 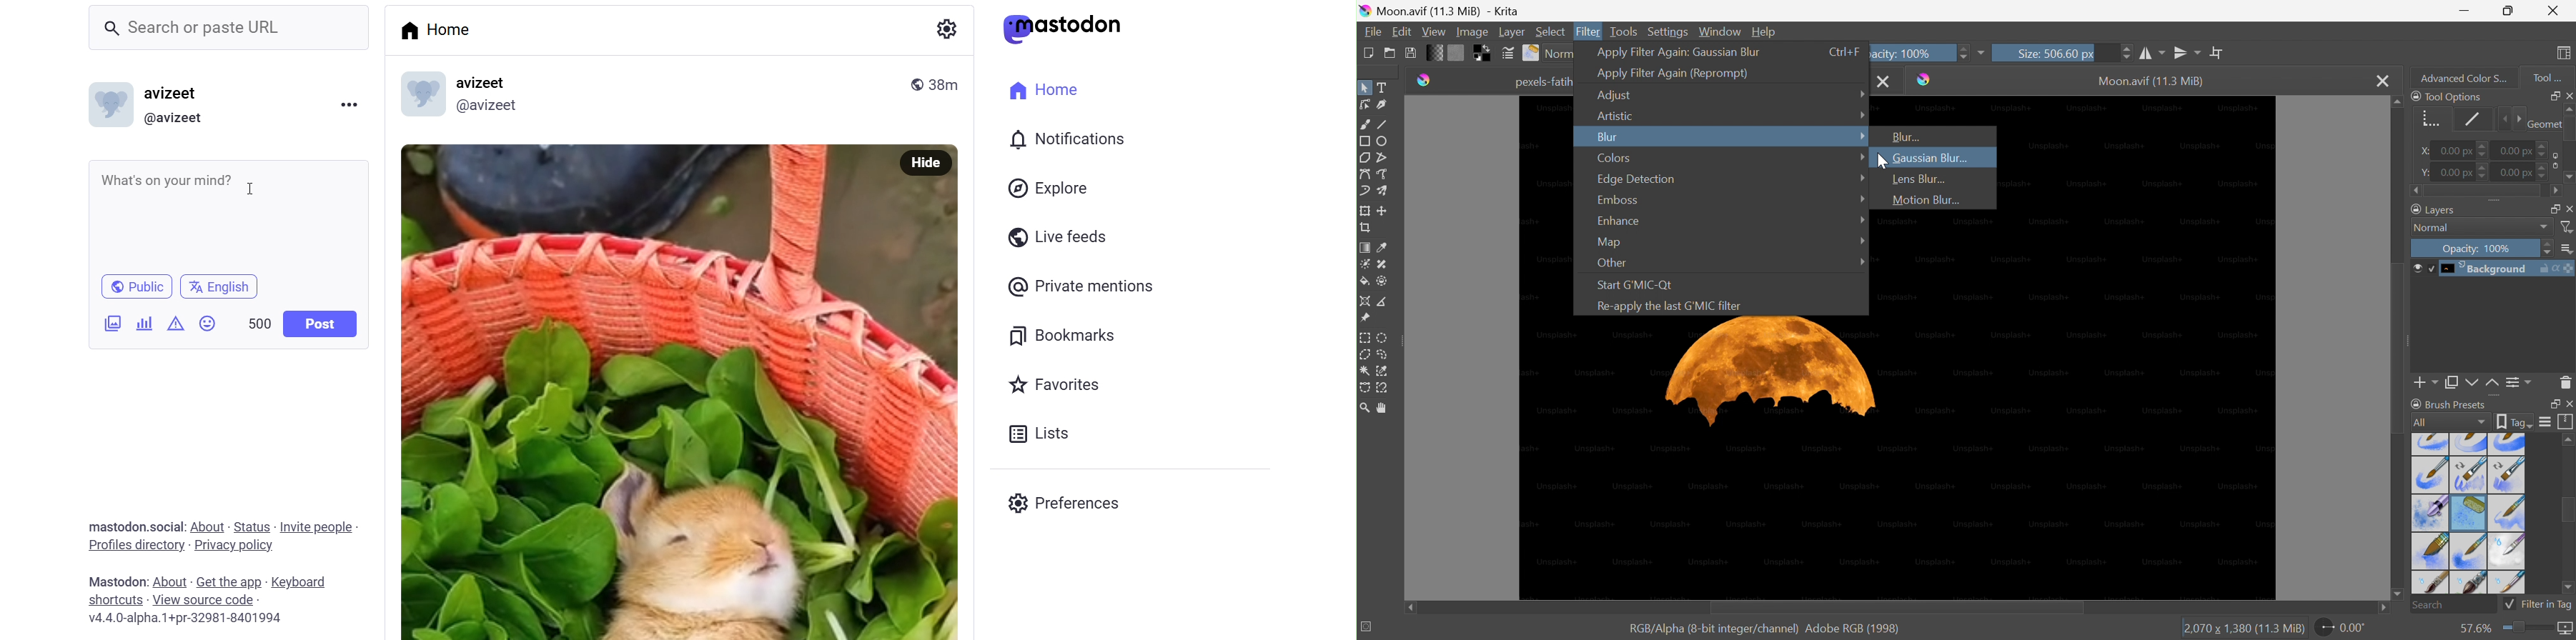 I want to click on display picture, so click(x=420, y=93).